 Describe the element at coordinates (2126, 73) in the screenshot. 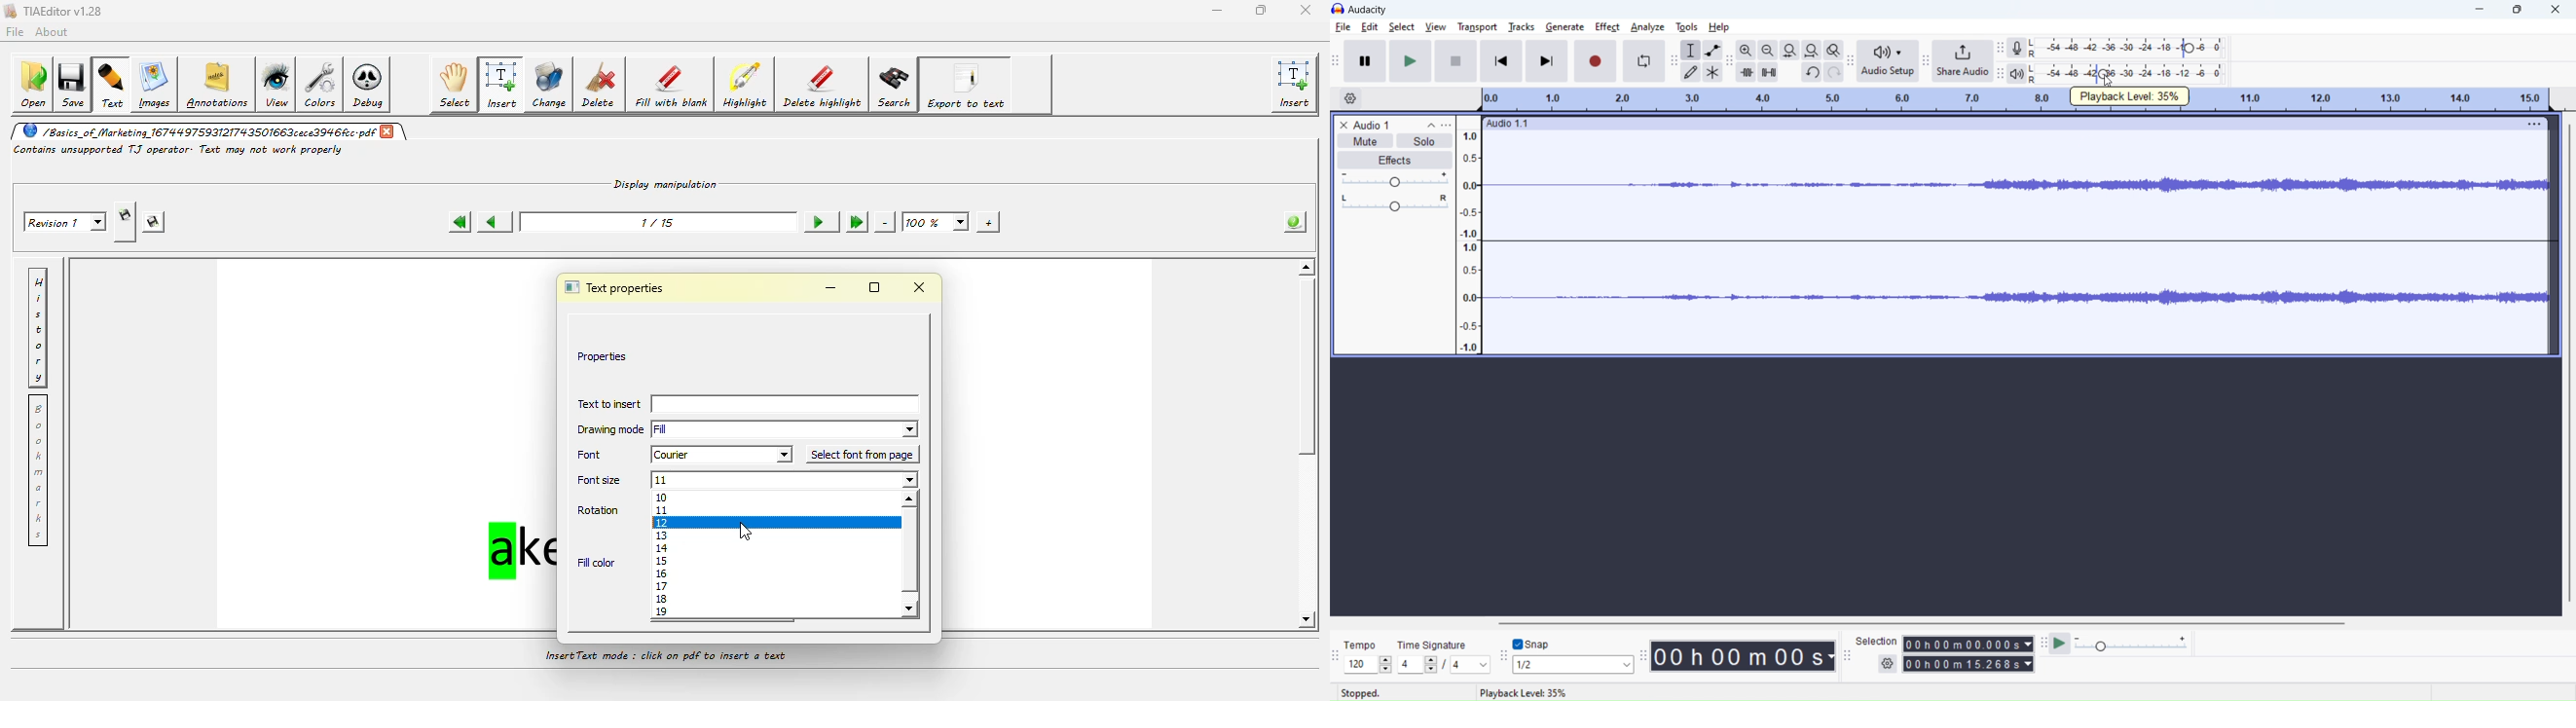

I see `playback level` at that location.